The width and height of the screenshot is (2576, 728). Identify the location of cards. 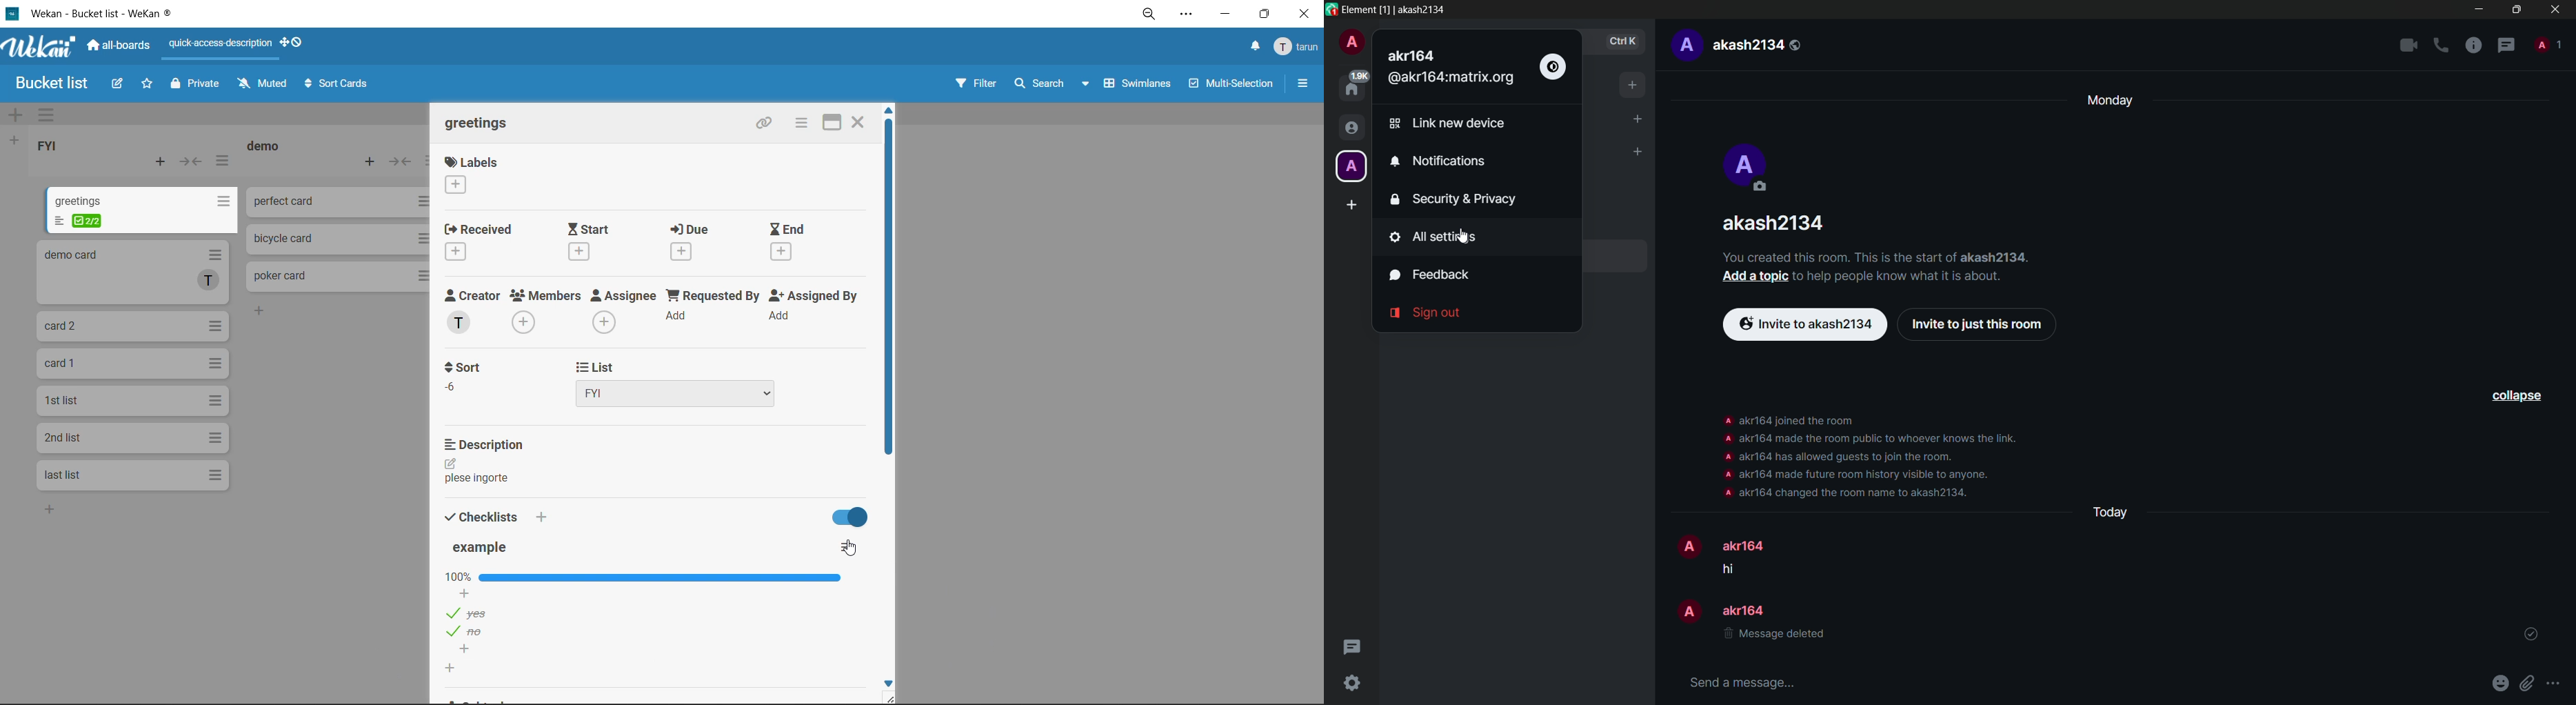
(131, 439).